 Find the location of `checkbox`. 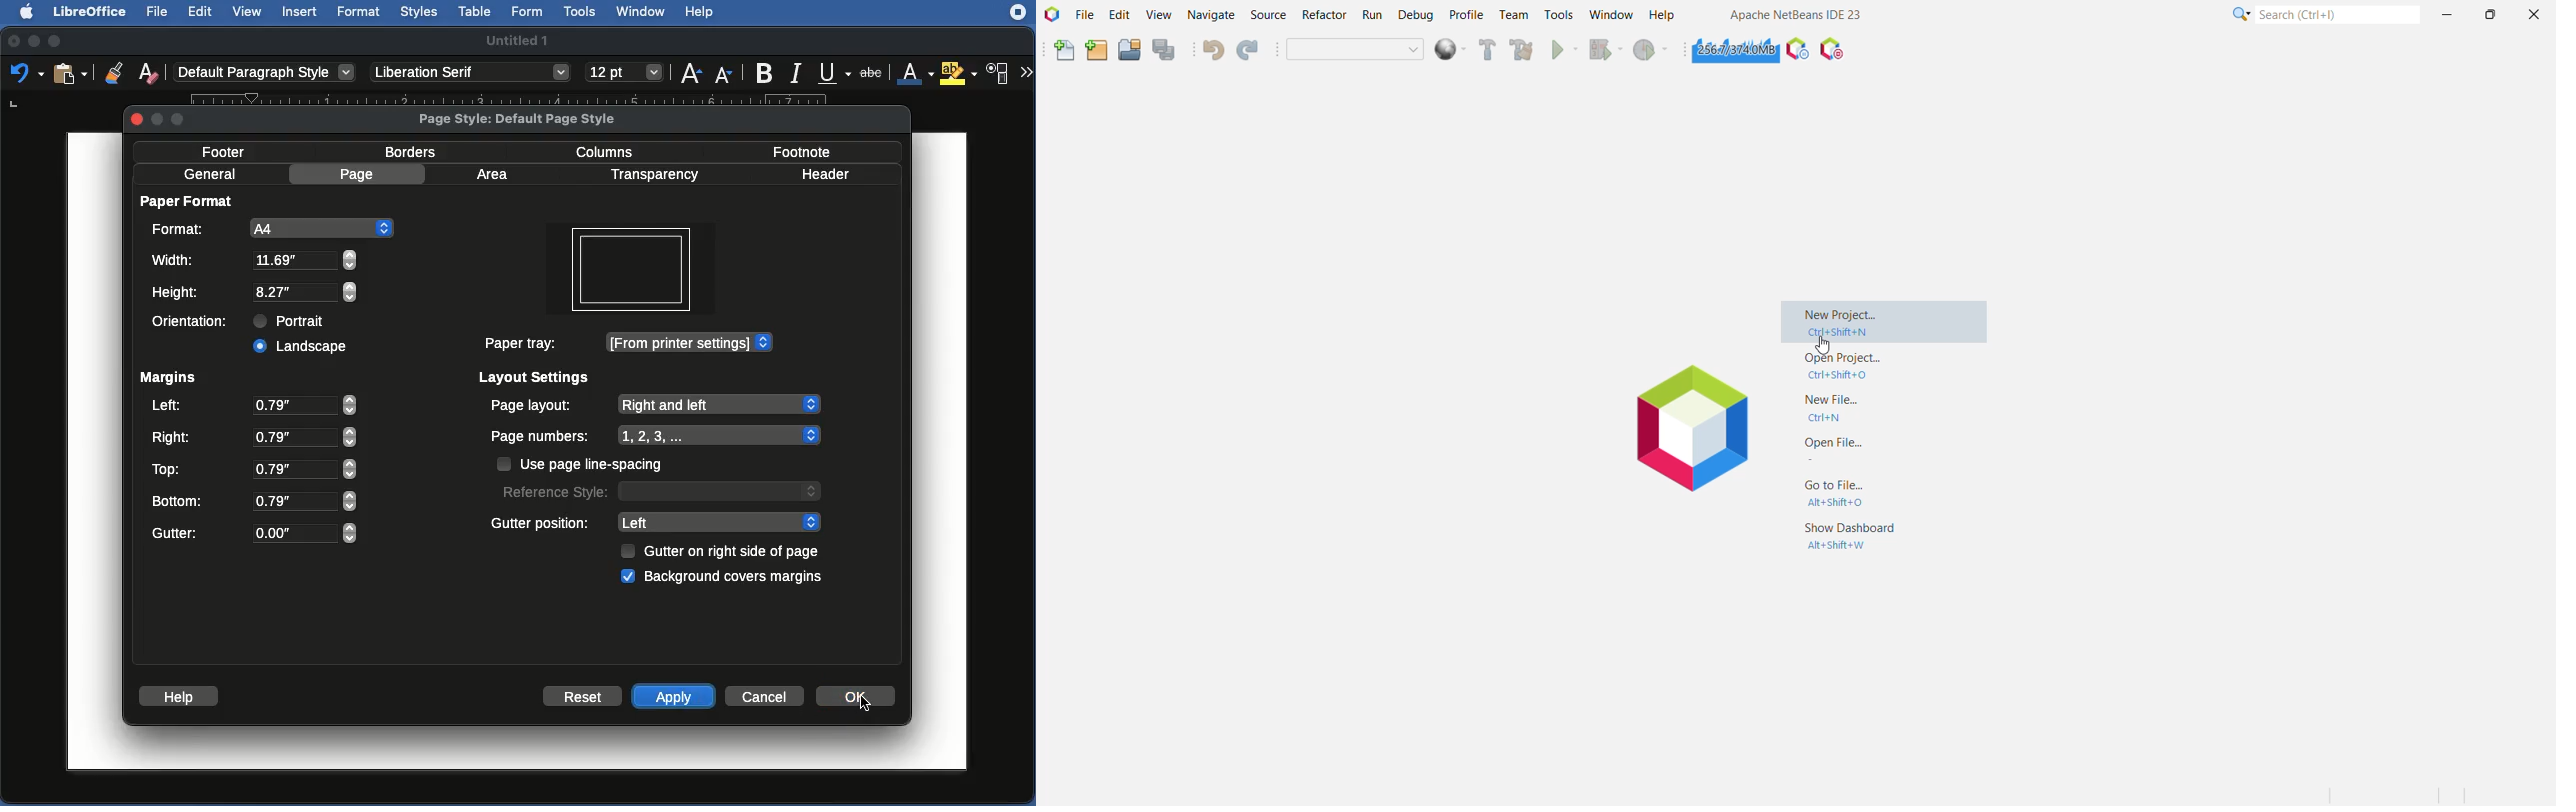

checkbox is located at coordinates (628, 577).